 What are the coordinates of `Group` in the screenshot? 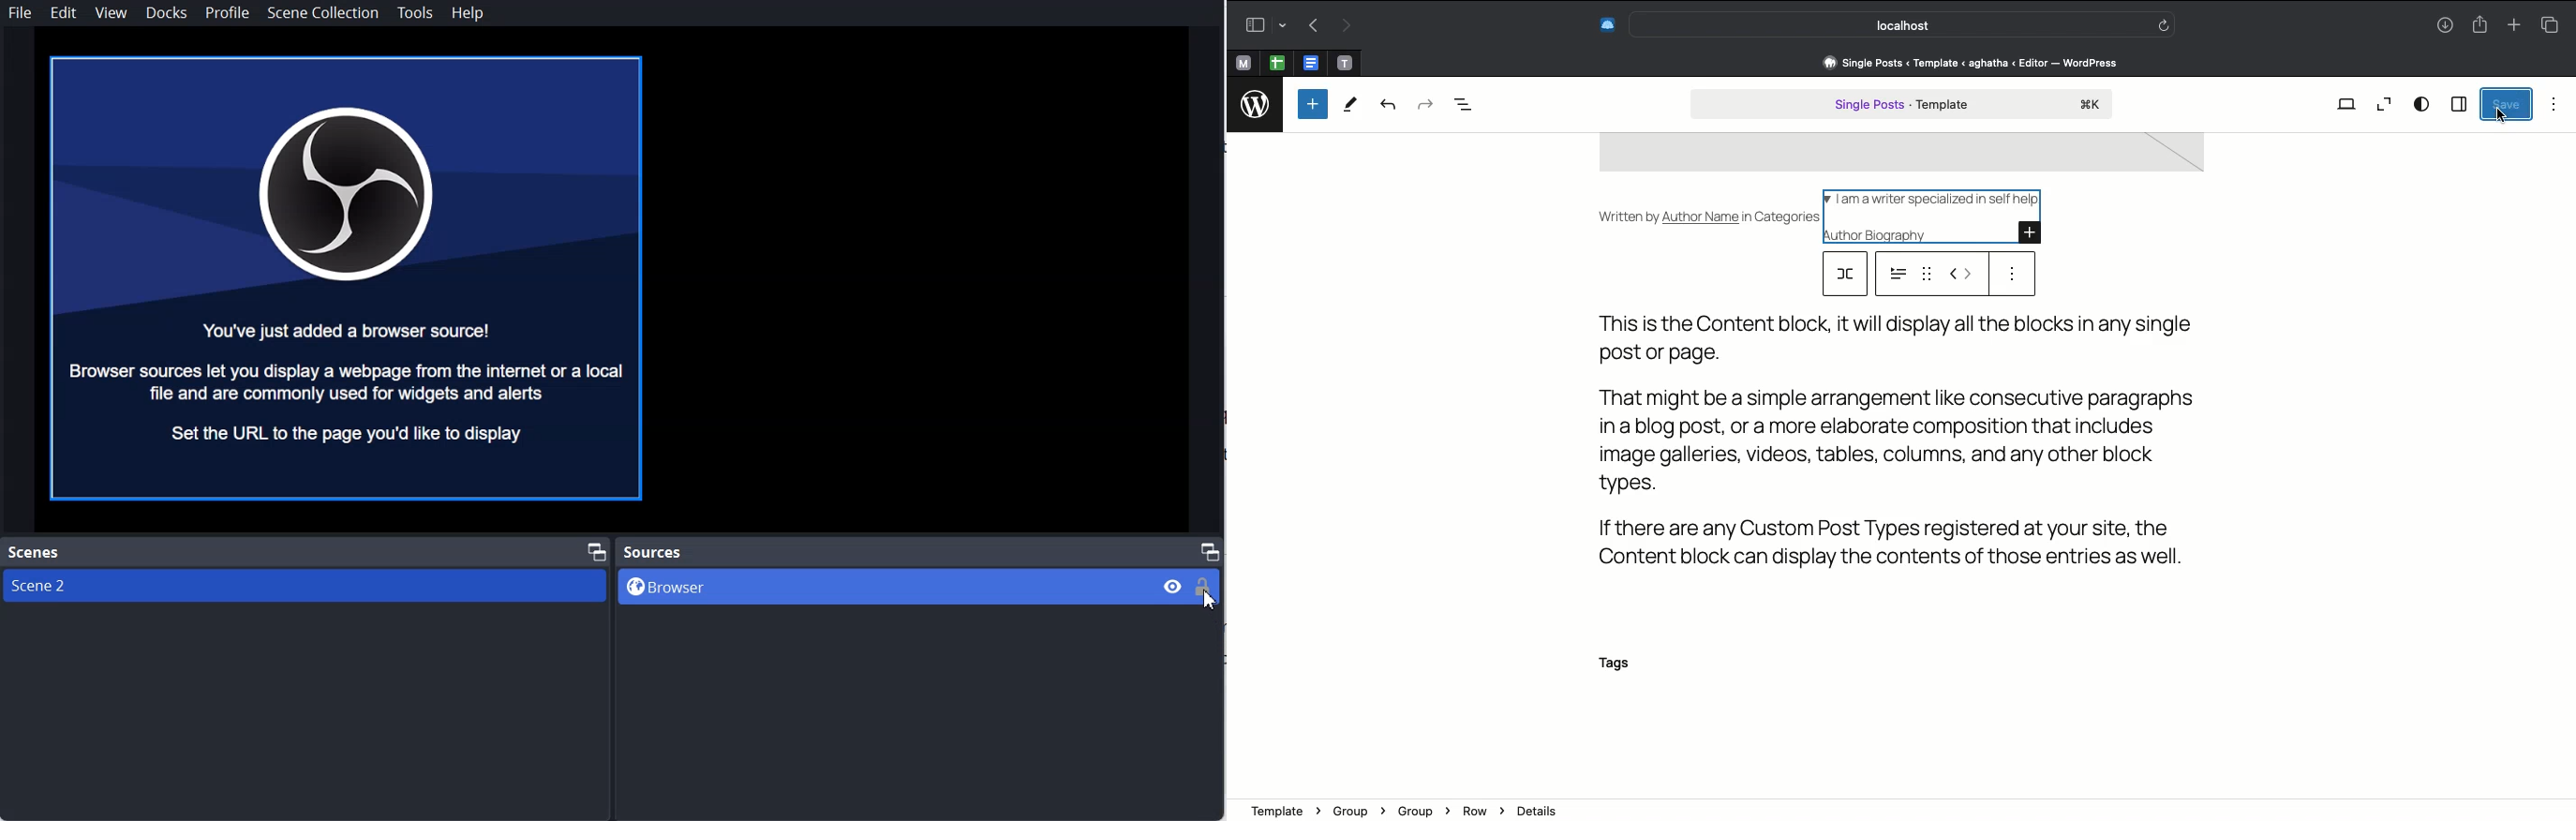 It's located at (1421, 810).